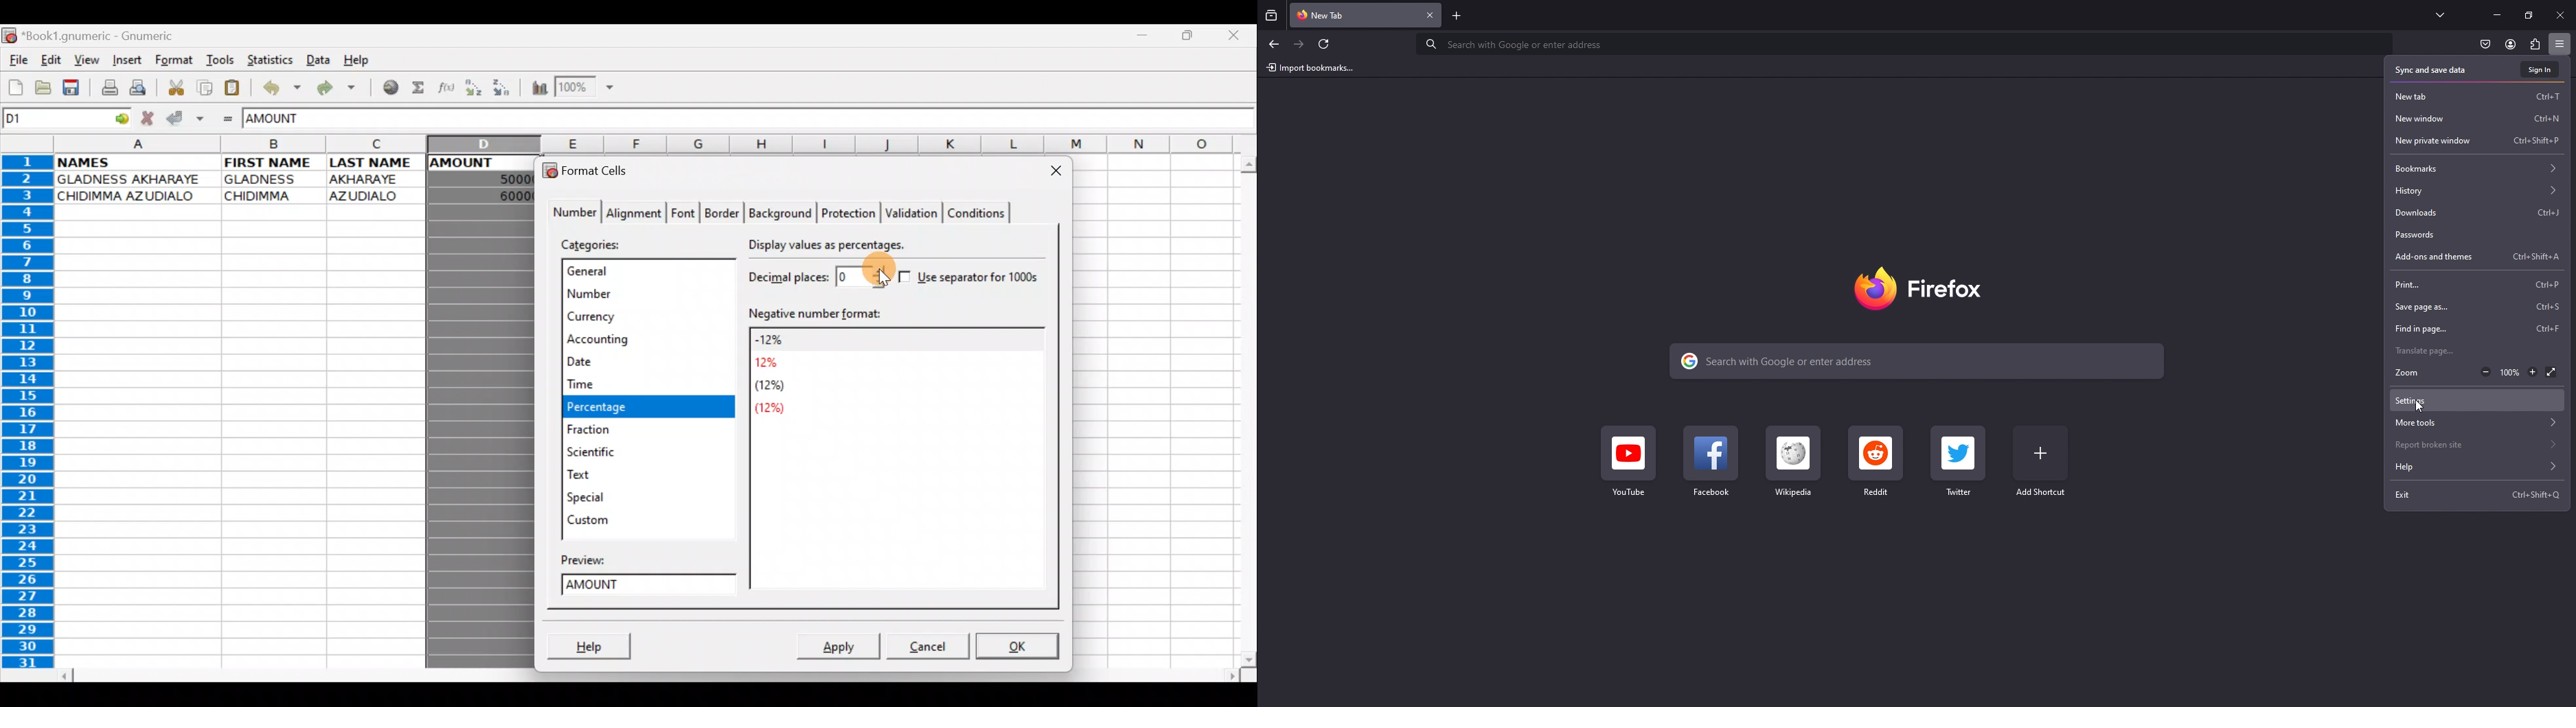 The image size is (2576, 728). Describe the element at coordinates (52, 61) in the screenshot. I see `Edit` at that location.